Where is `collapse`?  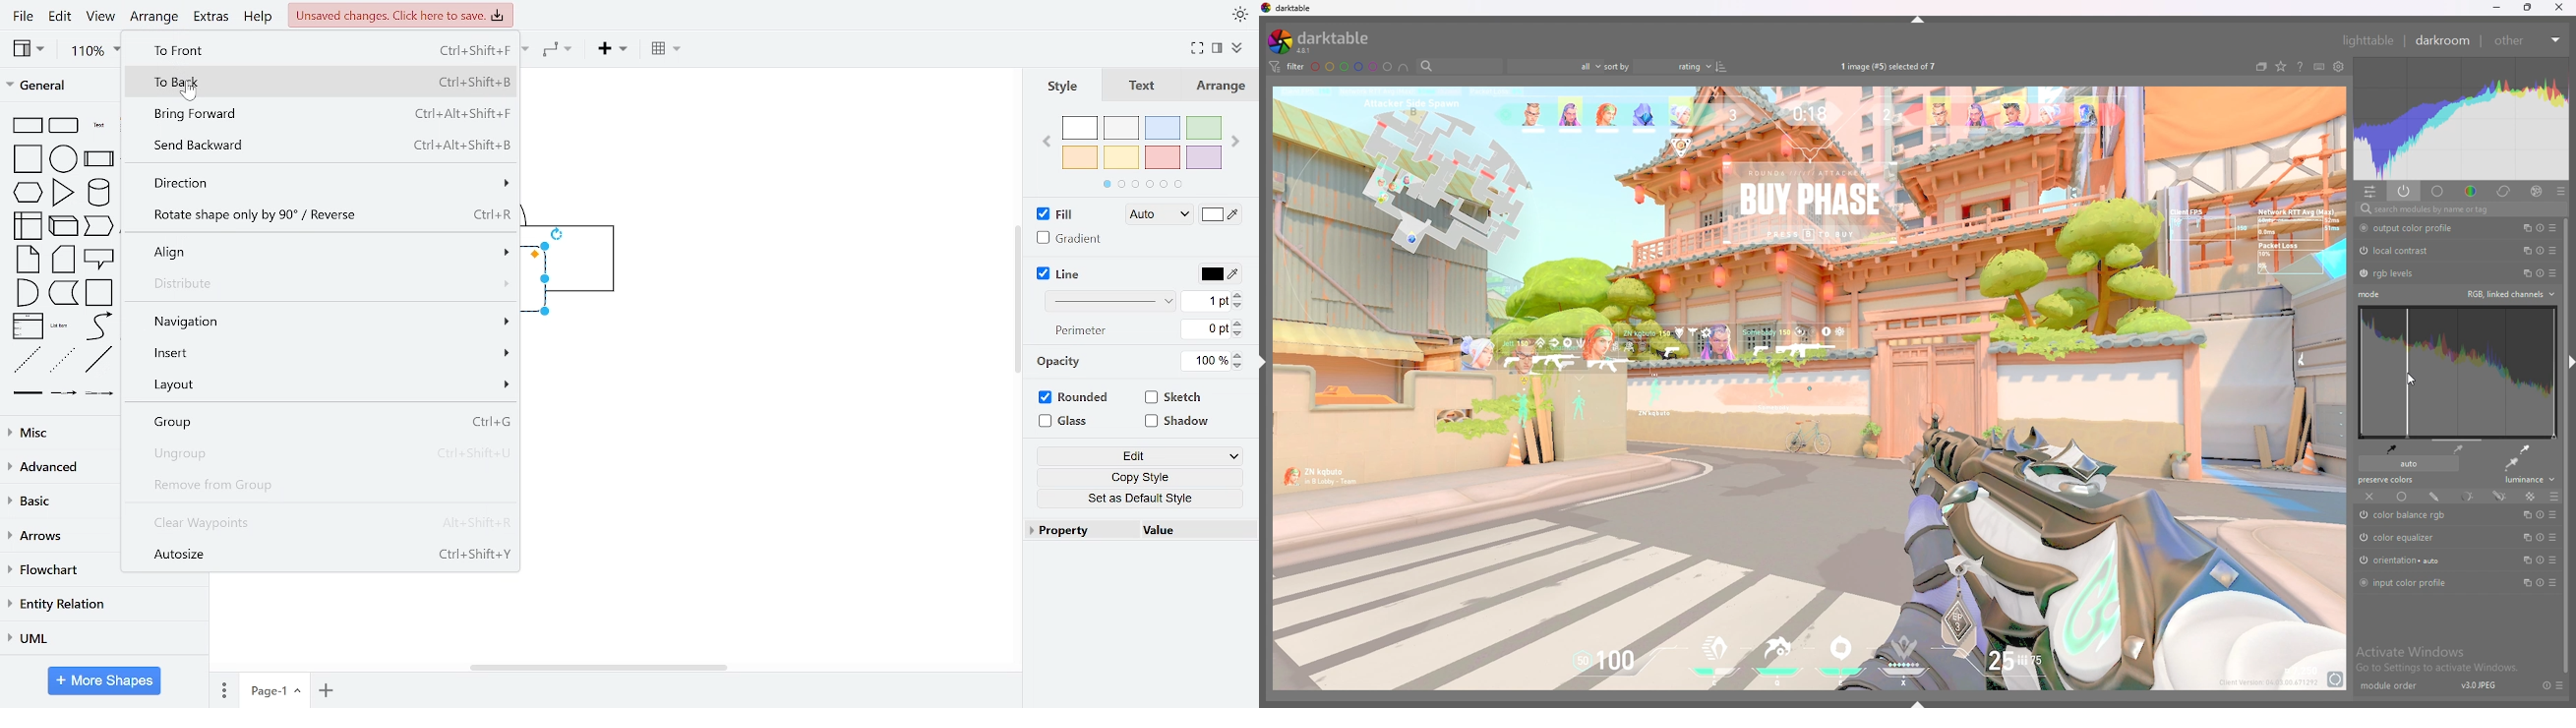
collapse is located at coordinates (1240, 46).